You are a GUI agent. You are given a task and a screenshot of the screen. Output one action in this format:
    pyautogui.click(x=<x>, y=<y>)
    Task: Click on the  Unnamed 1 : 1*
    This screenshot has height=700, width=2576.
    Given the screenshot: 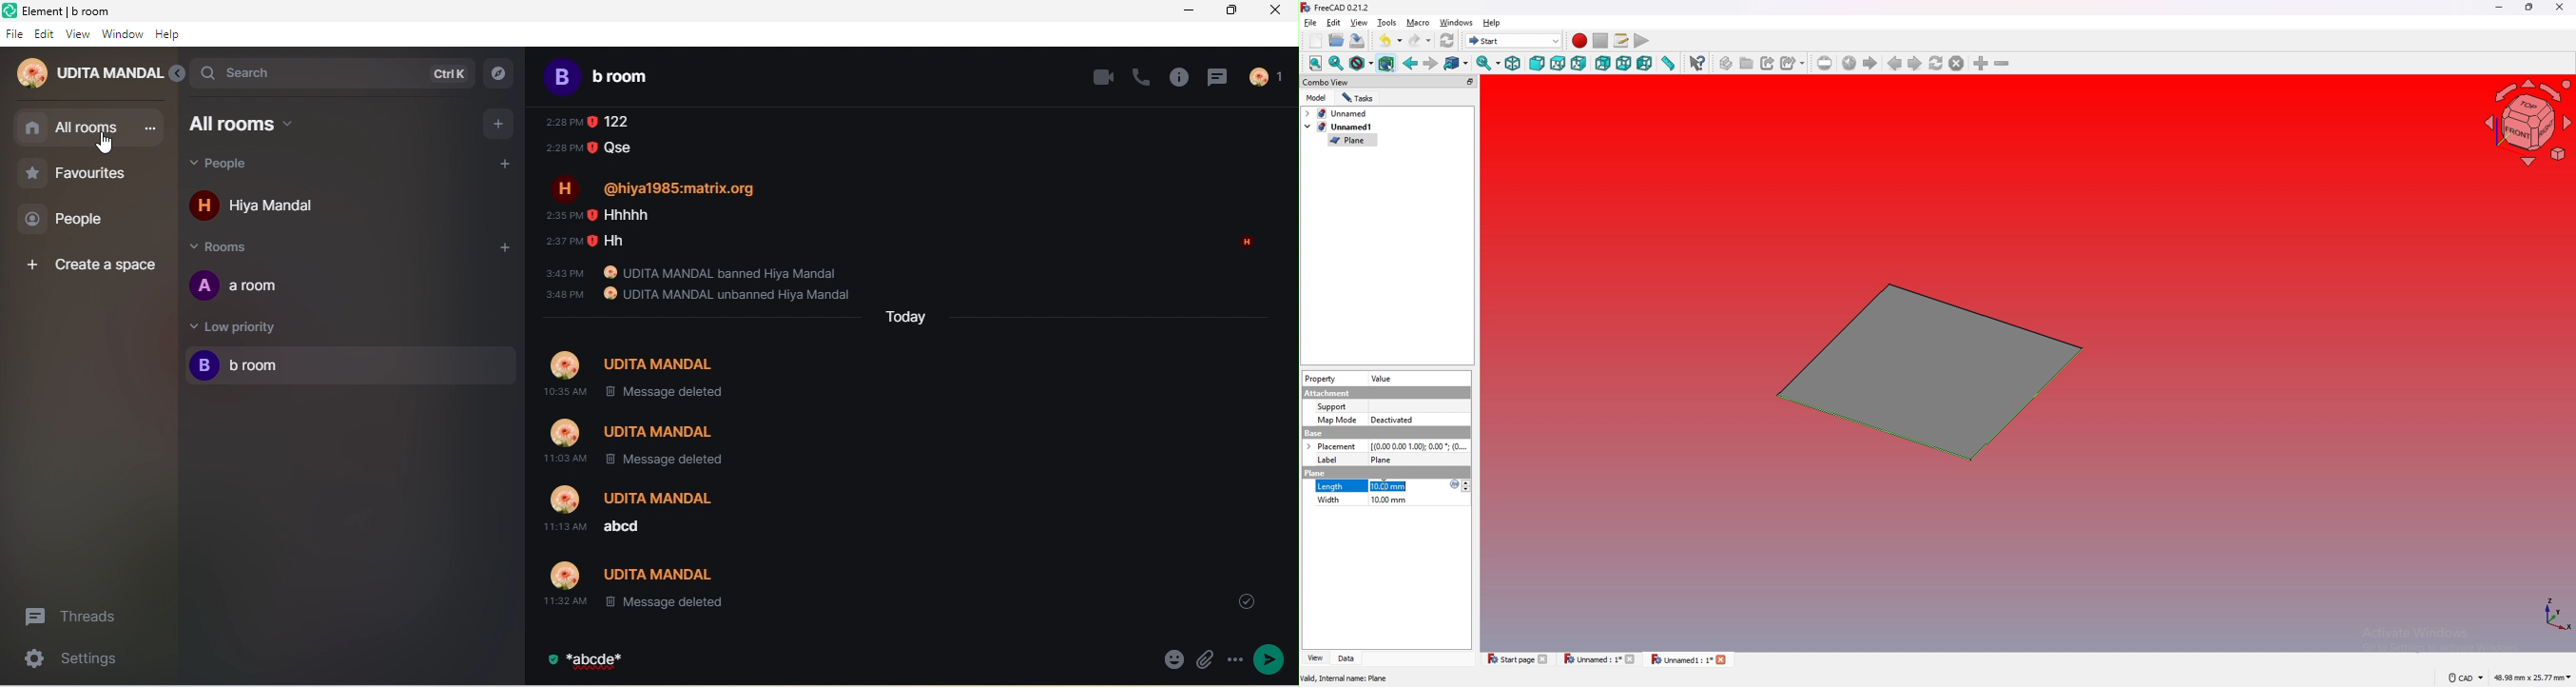 What is the action you would take?
    pyautogui.click(x=1689, y=660)
    